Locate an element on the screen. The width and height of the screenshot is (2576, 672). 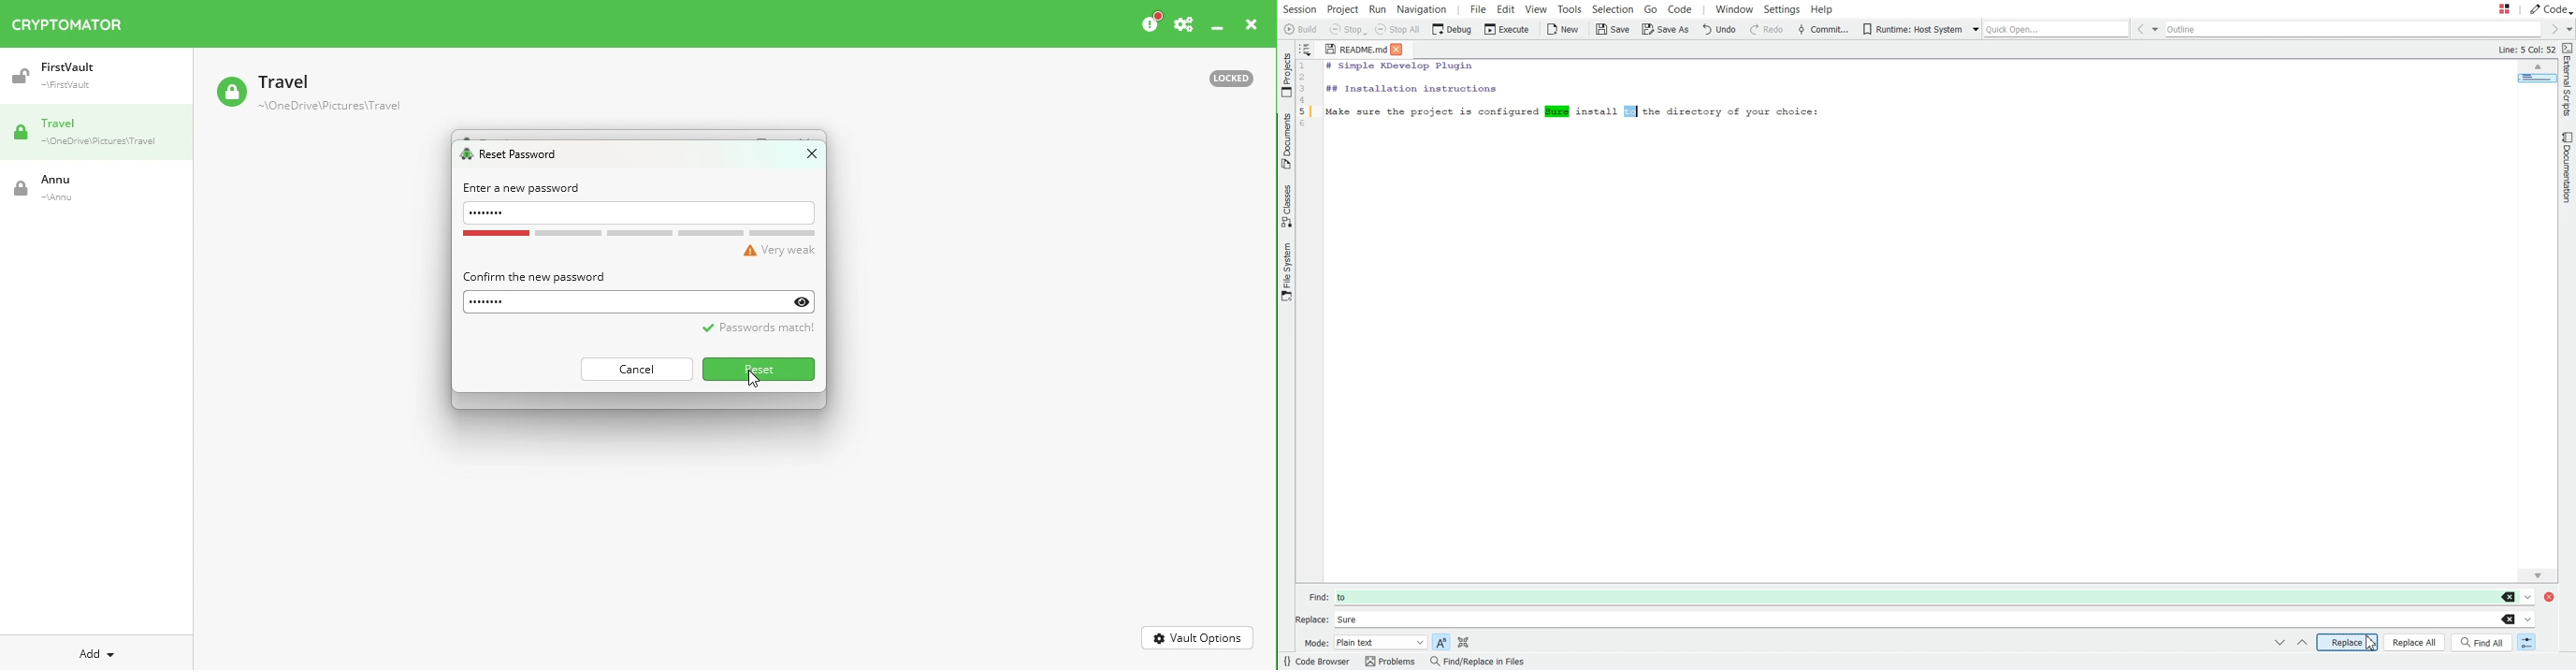
Cursor is located at coordinates (755, 381).